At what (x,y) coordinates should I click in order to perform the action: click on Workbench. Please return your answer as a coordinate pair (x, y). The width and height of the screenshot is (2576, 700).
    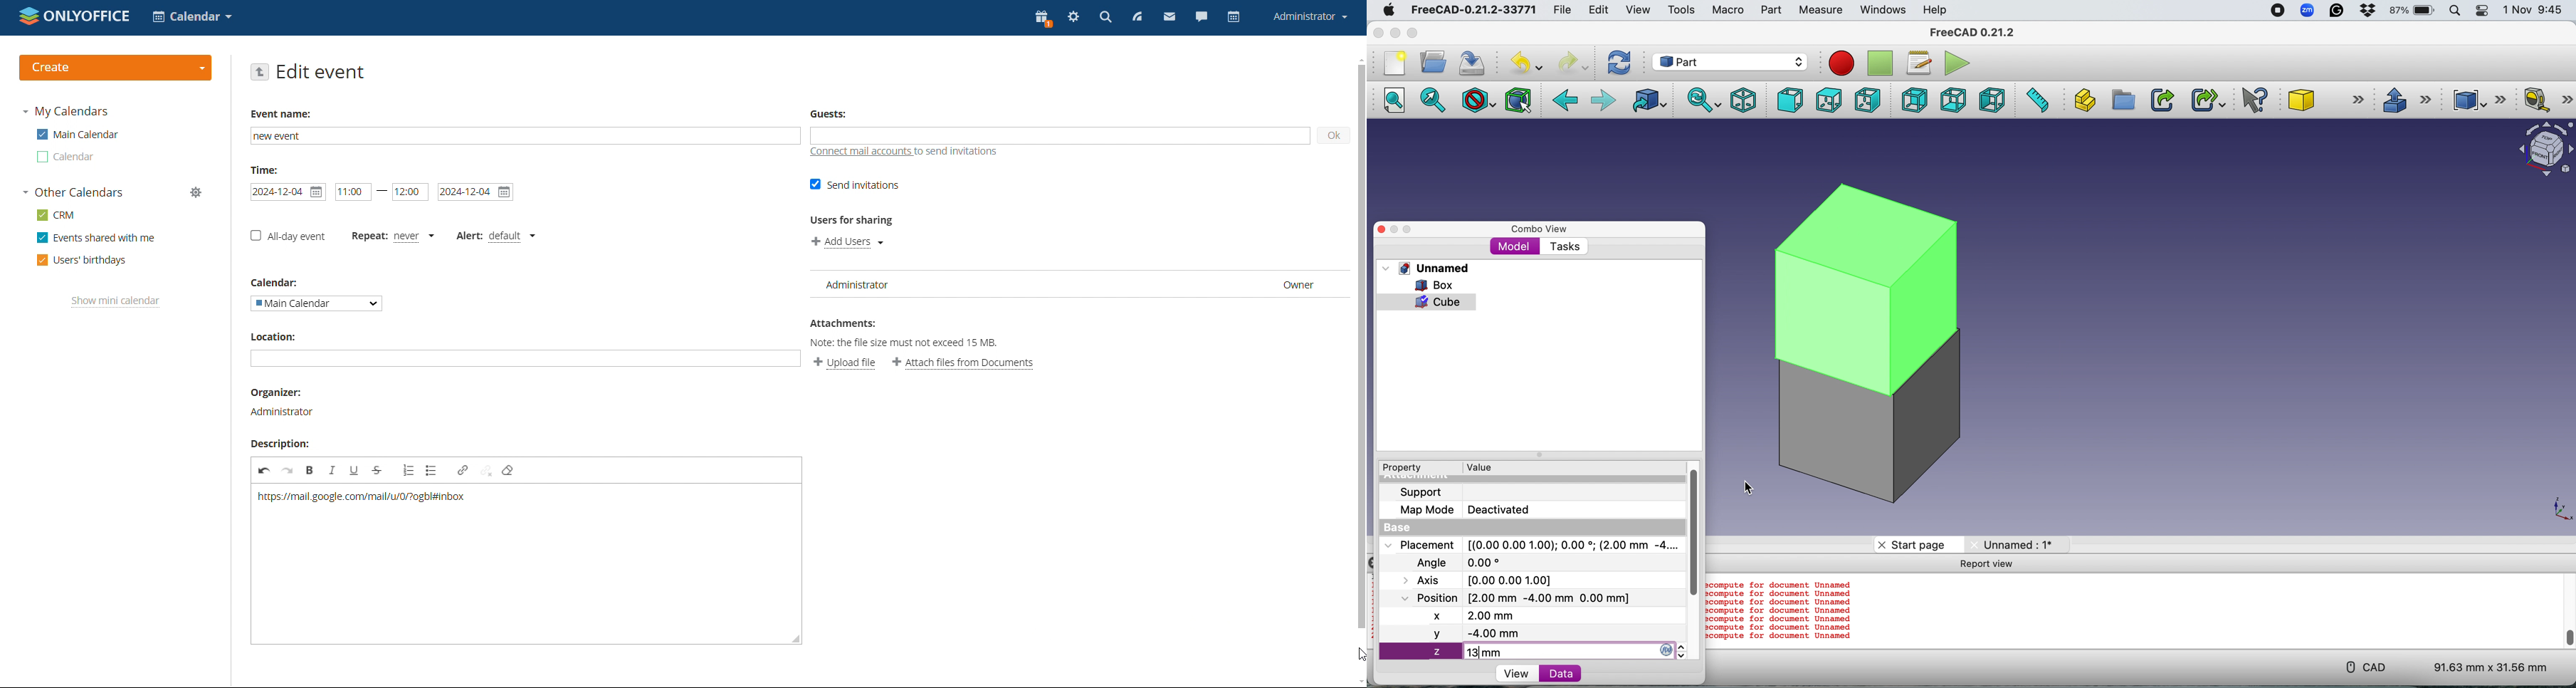
    Looking at the image, I should click on (1729, 61).